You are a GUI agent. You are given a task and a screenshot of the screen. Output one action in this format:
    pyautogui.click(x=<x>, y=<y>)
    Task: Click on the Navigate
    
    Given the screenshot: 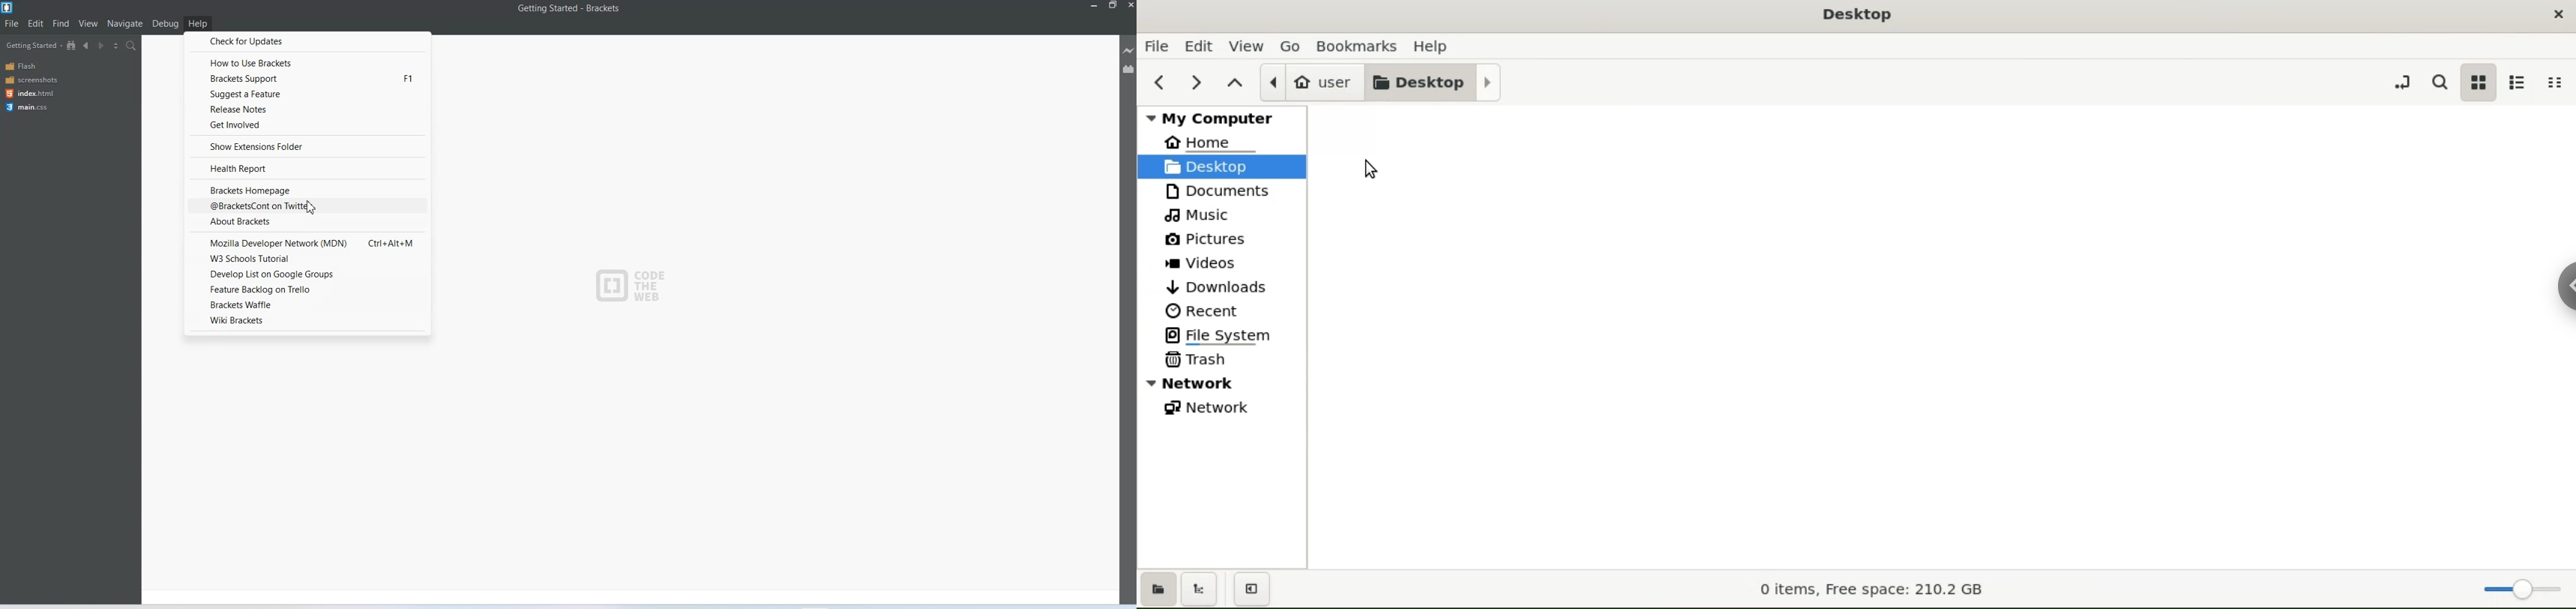 What is the action you would take?
    pyautogui.click(x=126, y=24)
    